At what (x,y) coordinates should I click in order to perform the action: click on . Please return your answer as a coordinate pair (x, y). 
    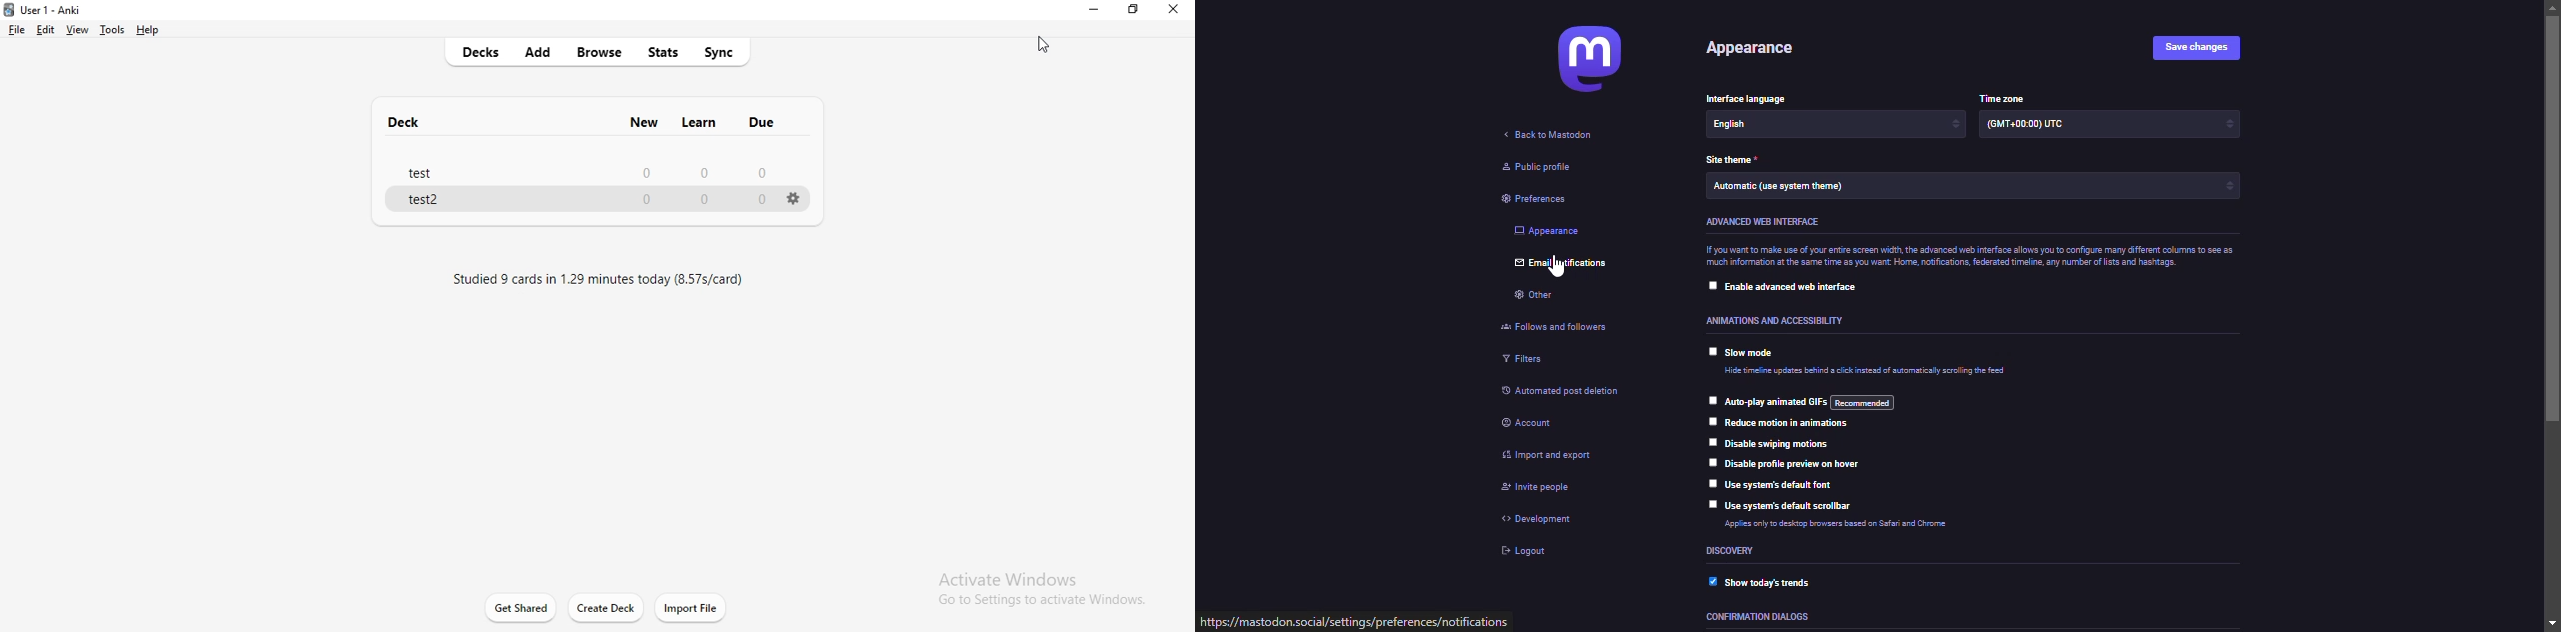
    Looking at the image, I should click on (664, 53).